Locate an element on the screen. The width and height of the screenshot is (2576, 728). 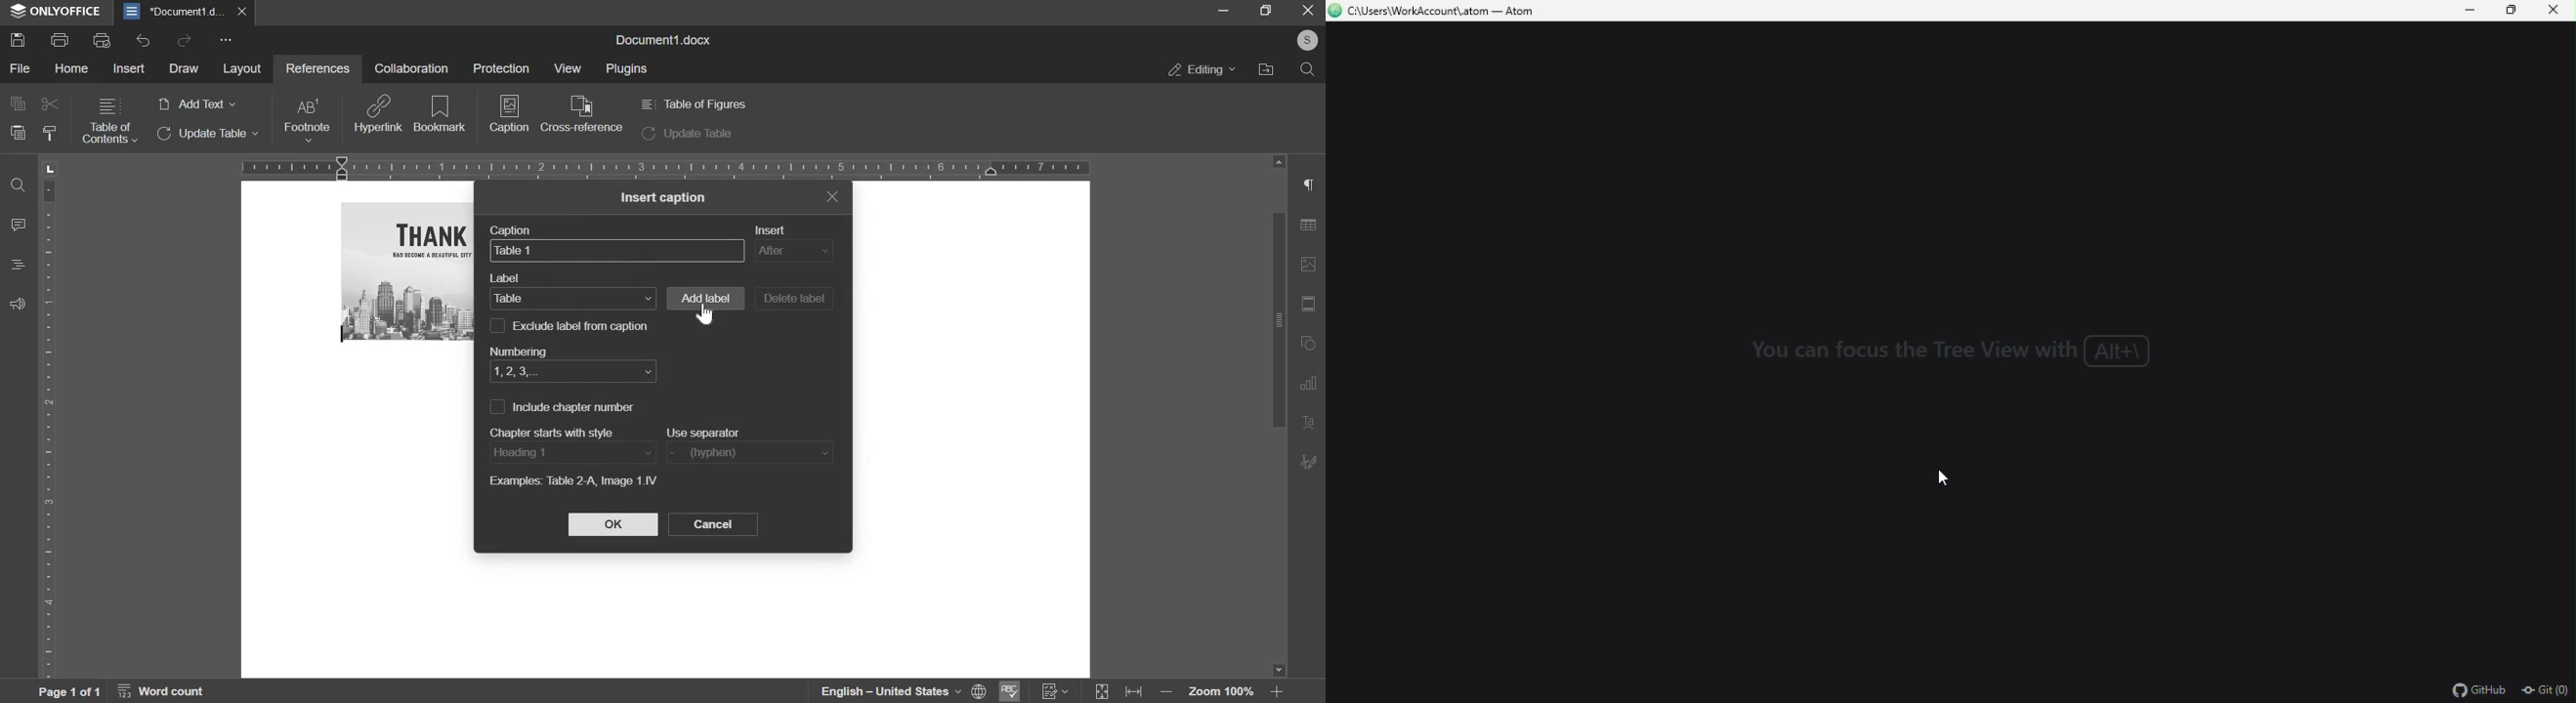
search is located at coordinates (1308, 69).